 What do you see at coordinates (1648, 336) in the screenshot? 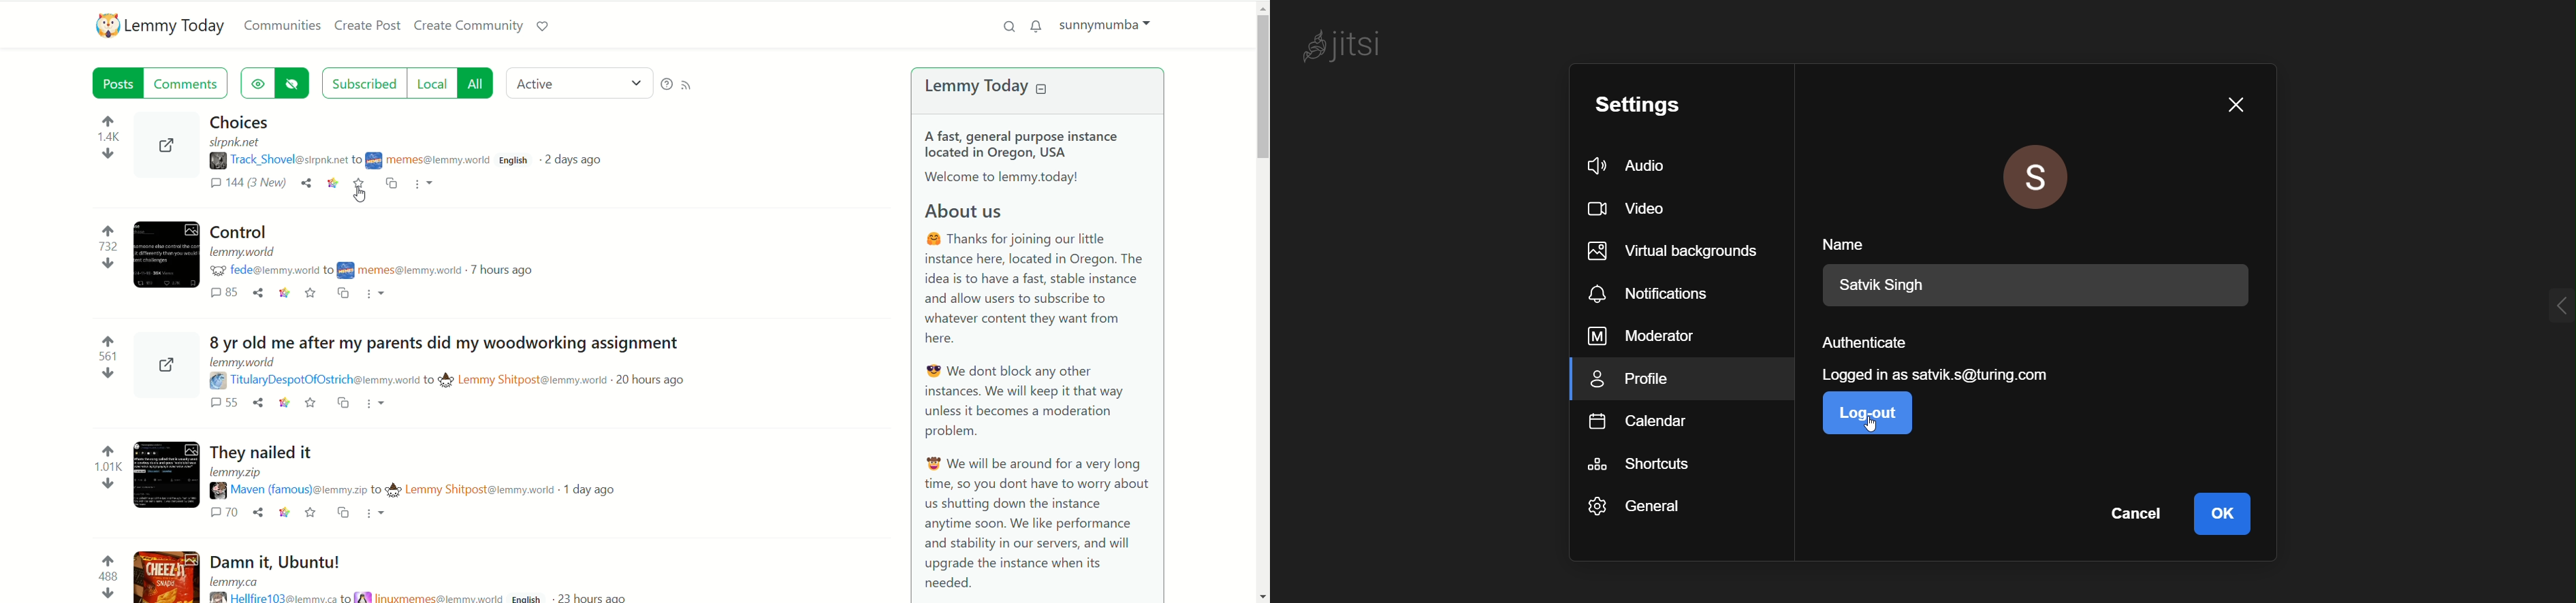
I see `moderator` at bounding box center [1648, 336].